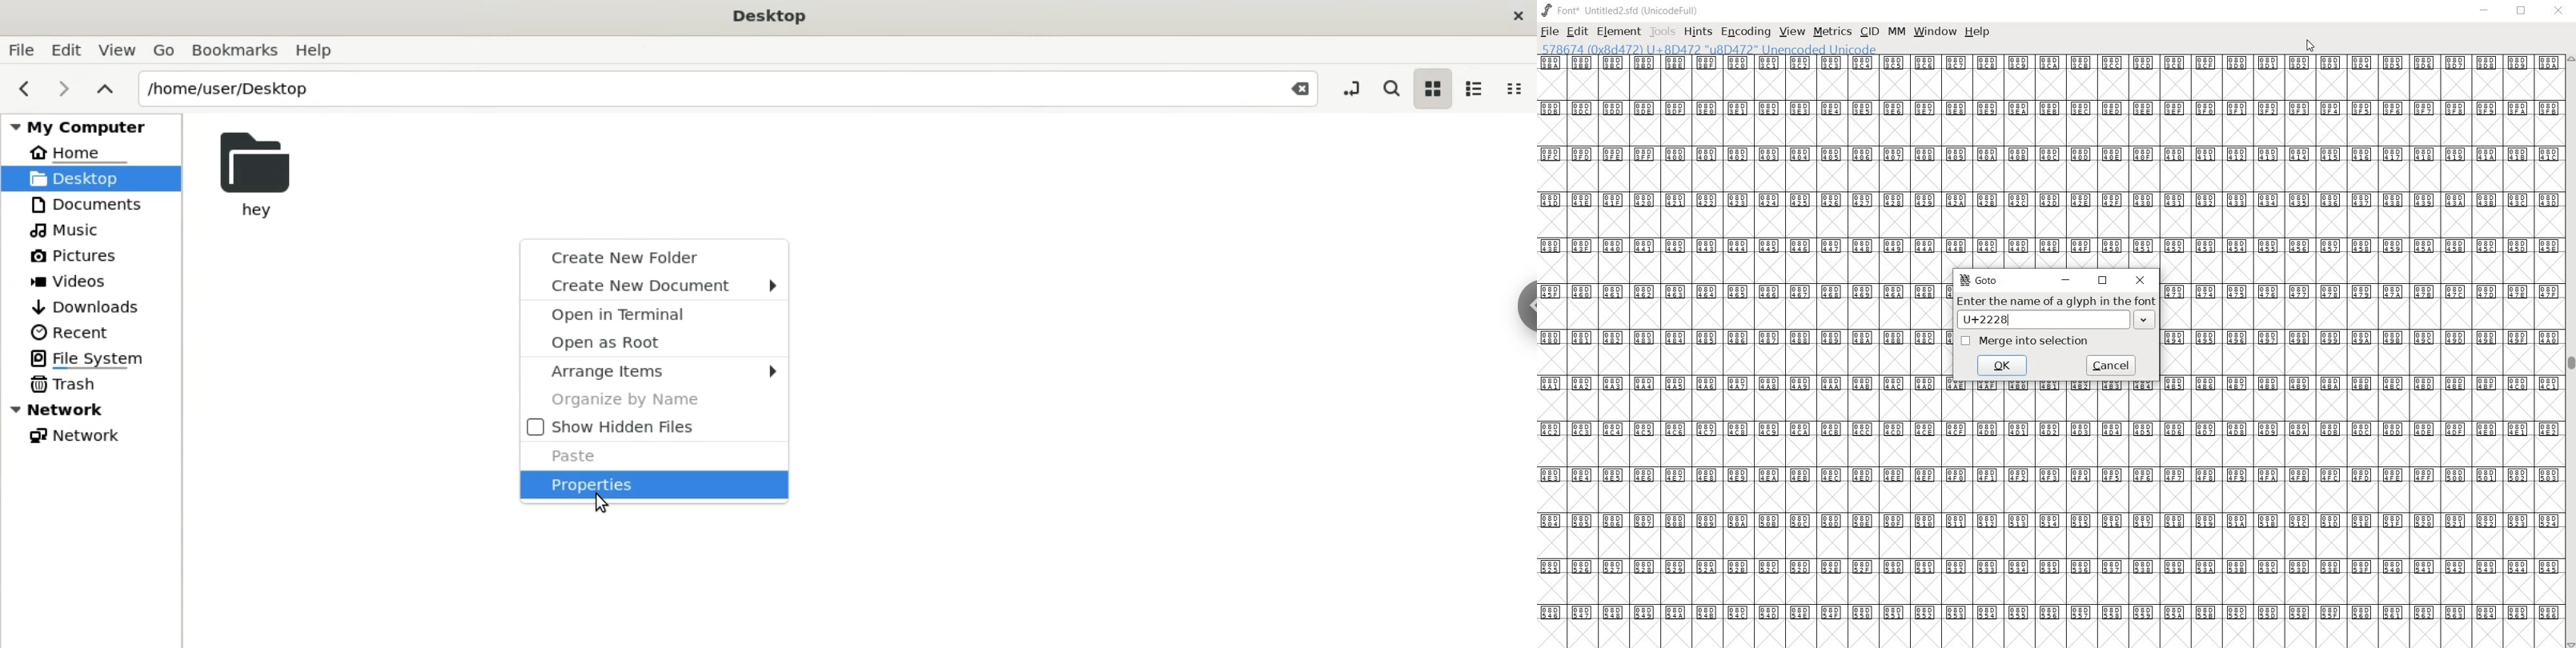 The width and height of the screenshot is (2576, 672). Describe the element at coordinates (2312, 46) in the screenshot. I see `close` at that location.